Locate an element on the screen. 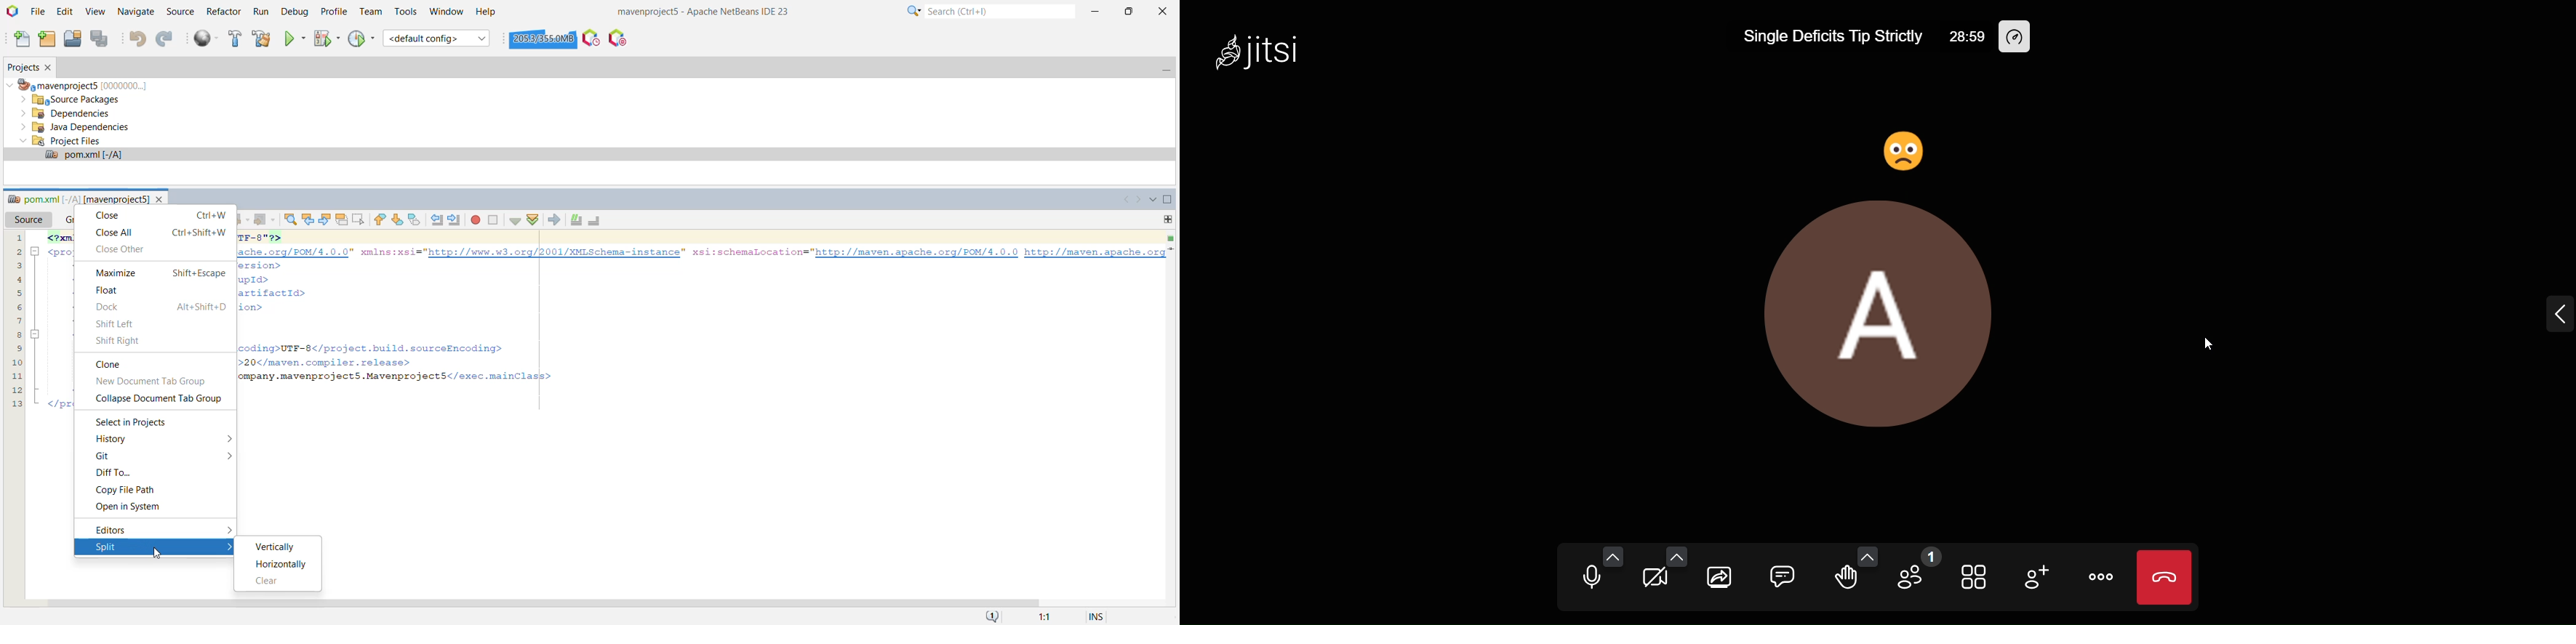 This screenshot has height=644, width=2576. Insert Mode is located at coordinates (1099, 615).